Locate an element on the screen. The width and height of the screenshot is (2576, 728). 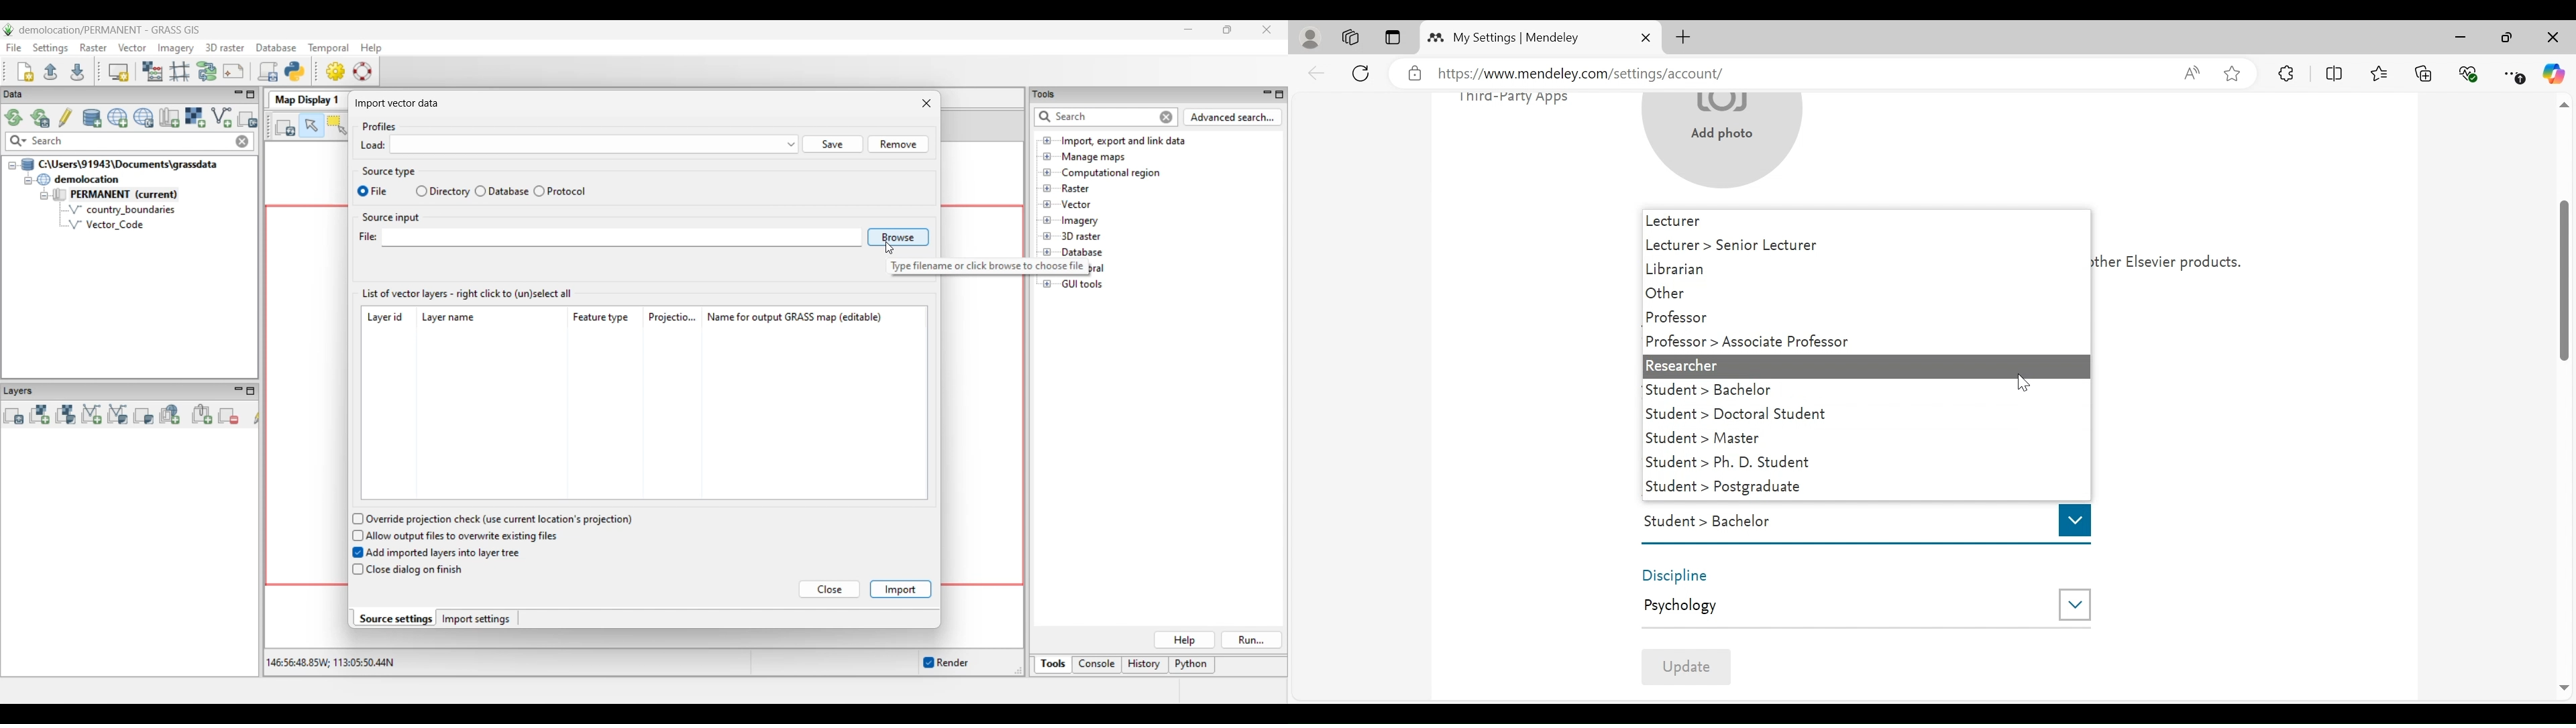
Student > Bachelor is located at coordinates (1841, 522).